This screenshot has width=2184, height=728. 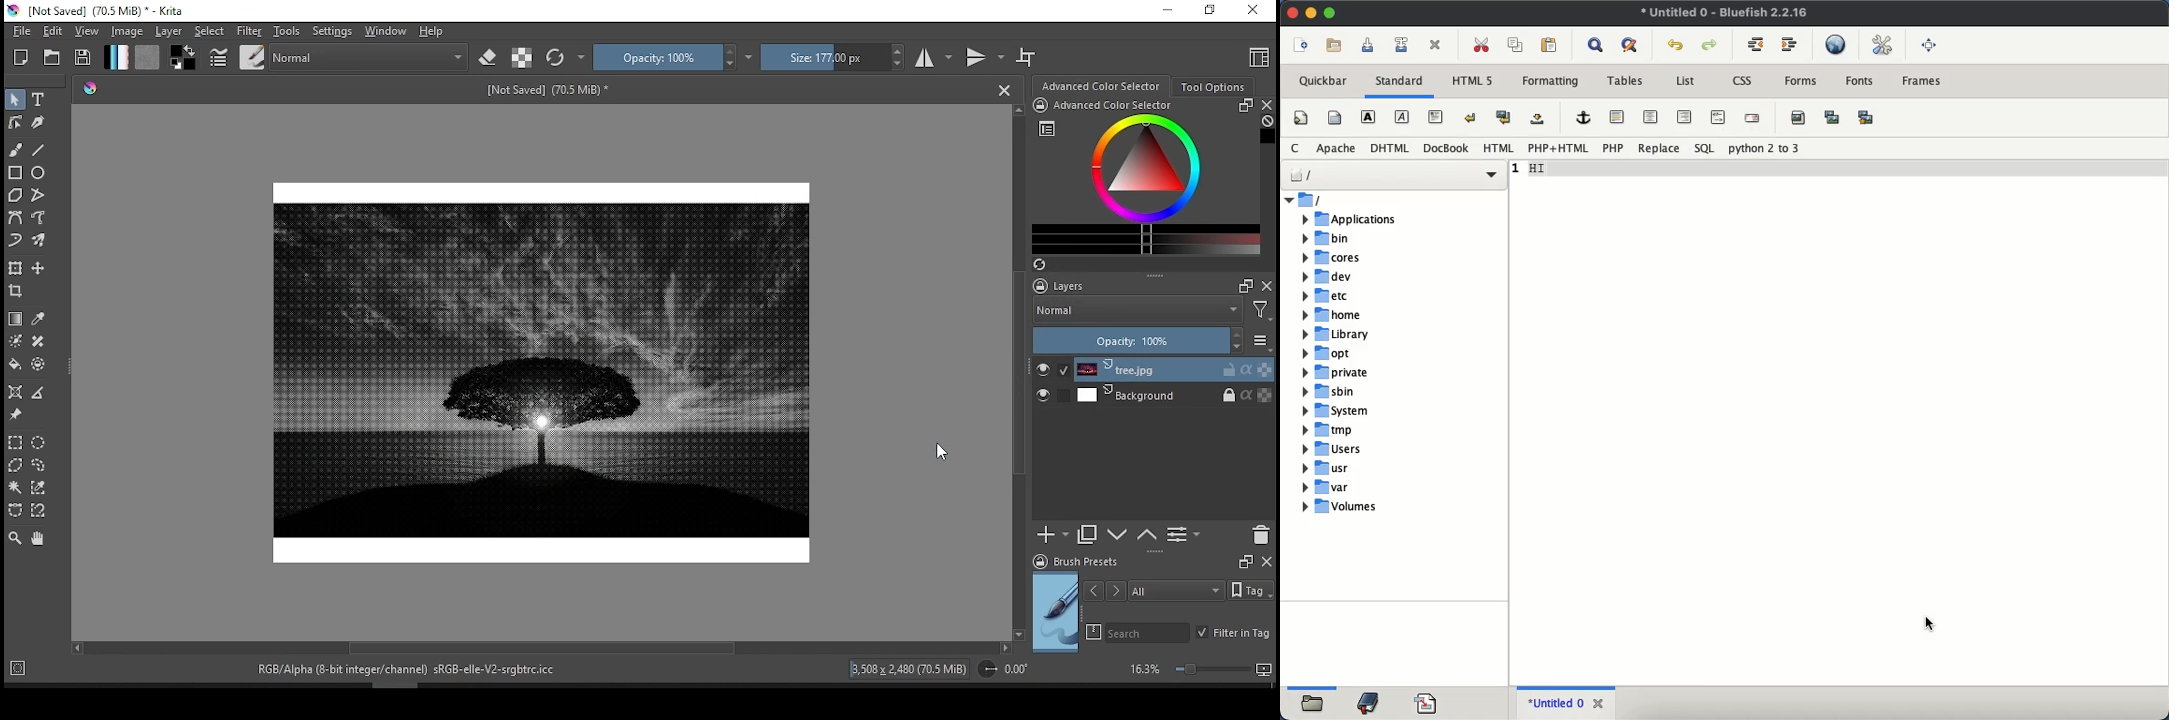 What do you see at coordinates (1471, 81) in the screenshot?
I see `html 5` at bounding box center [1471, 81].